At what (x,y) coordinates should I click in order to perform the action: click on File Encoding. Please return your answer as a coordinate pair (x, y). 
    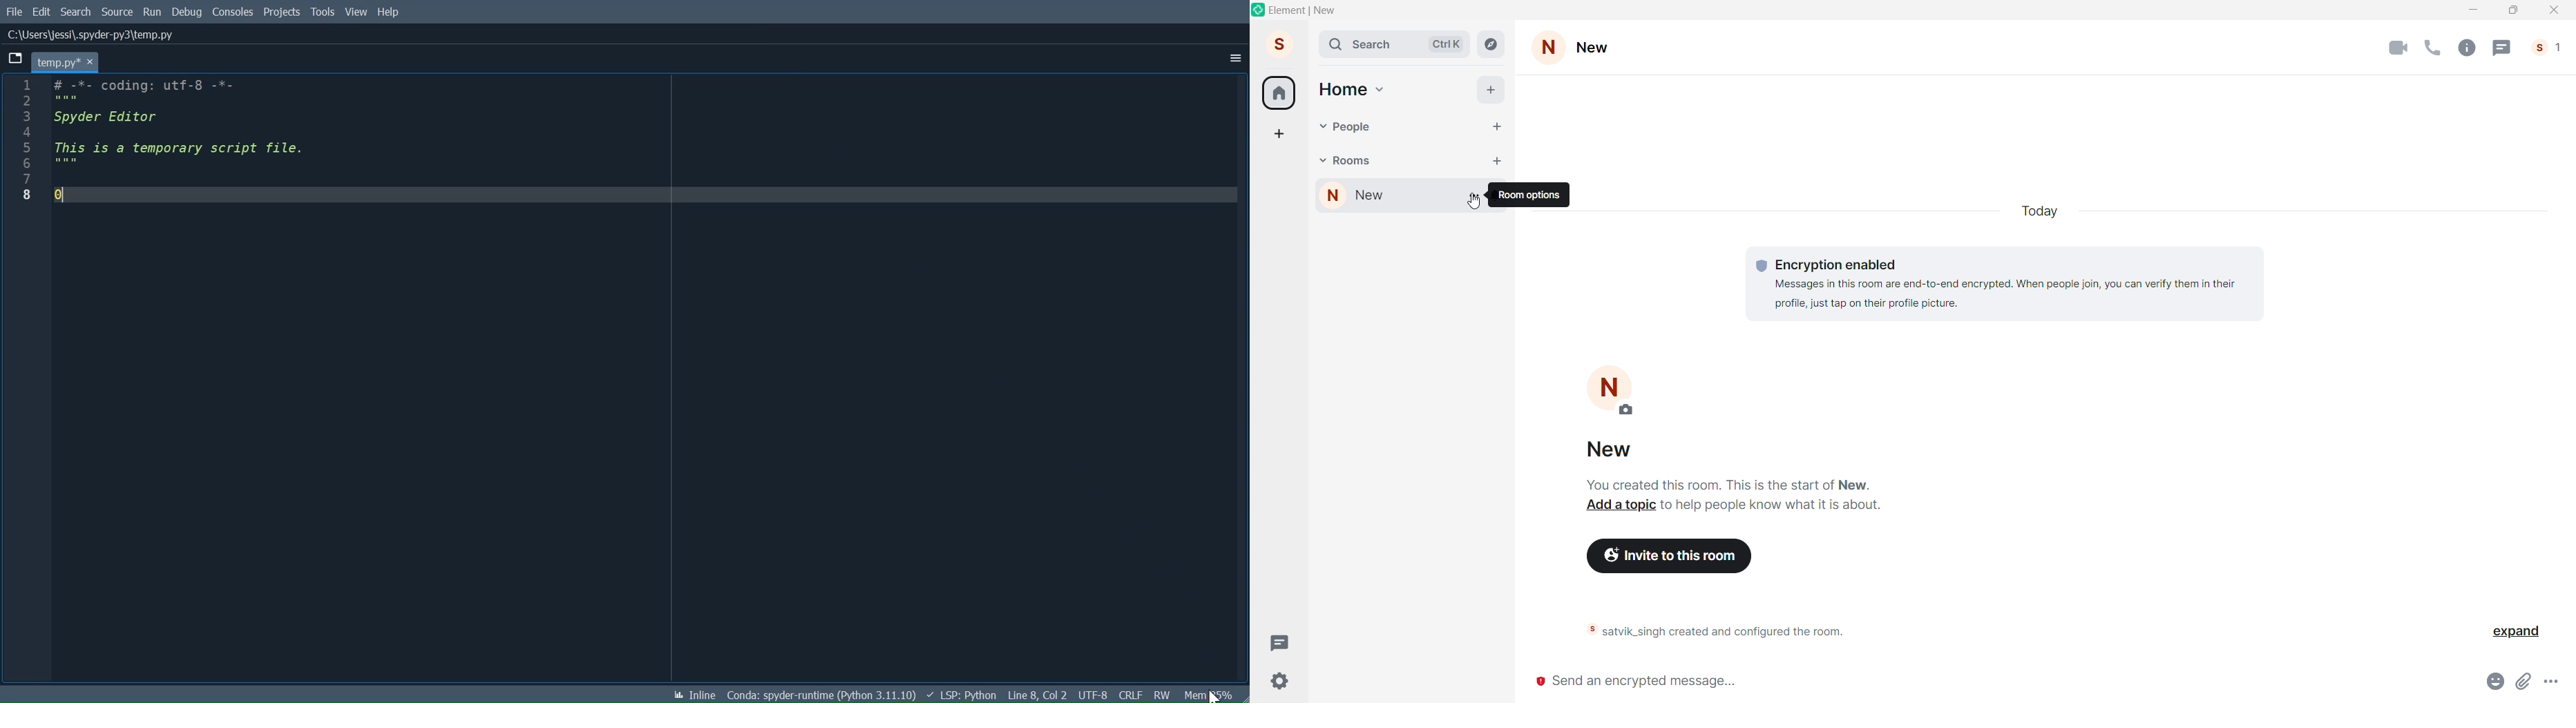
    Looking at the image, I should click on (1093, 695).